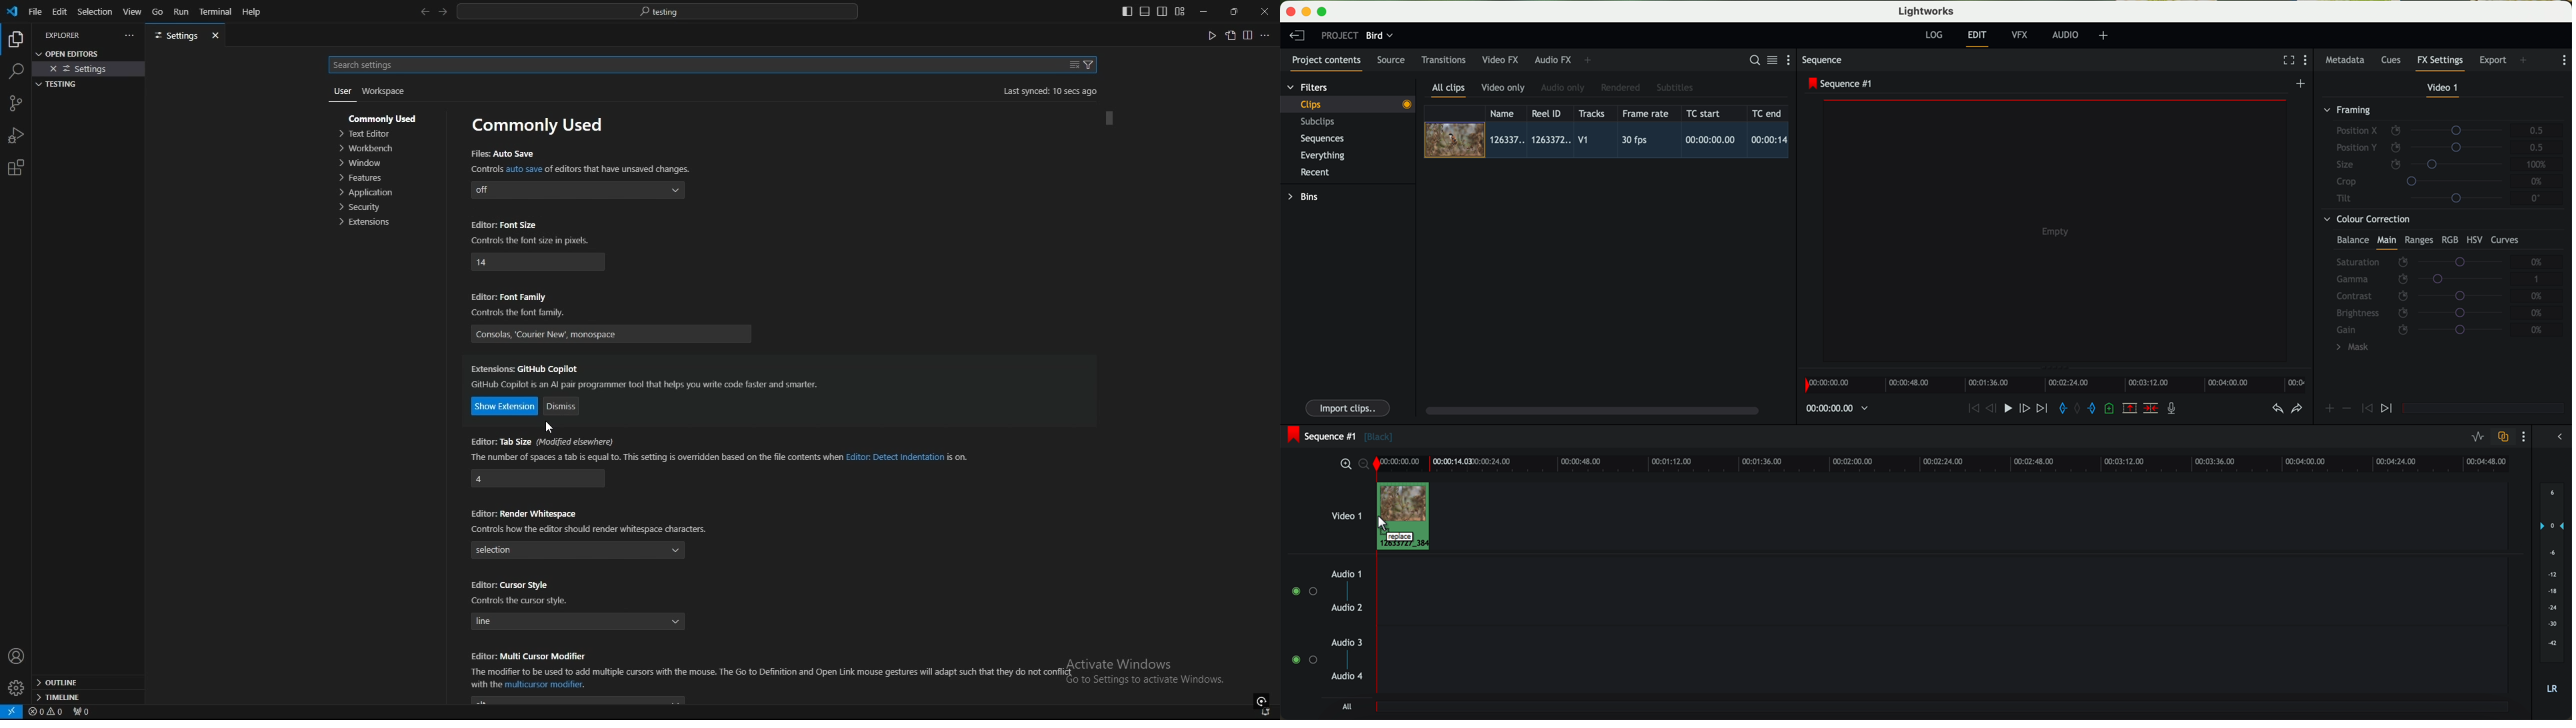 The width and height of the screenshot is (2576, 728). What do you see at coordinates (1322, 139) in the screenshot?
I see `sequences` at bounding box center [1322, 139].